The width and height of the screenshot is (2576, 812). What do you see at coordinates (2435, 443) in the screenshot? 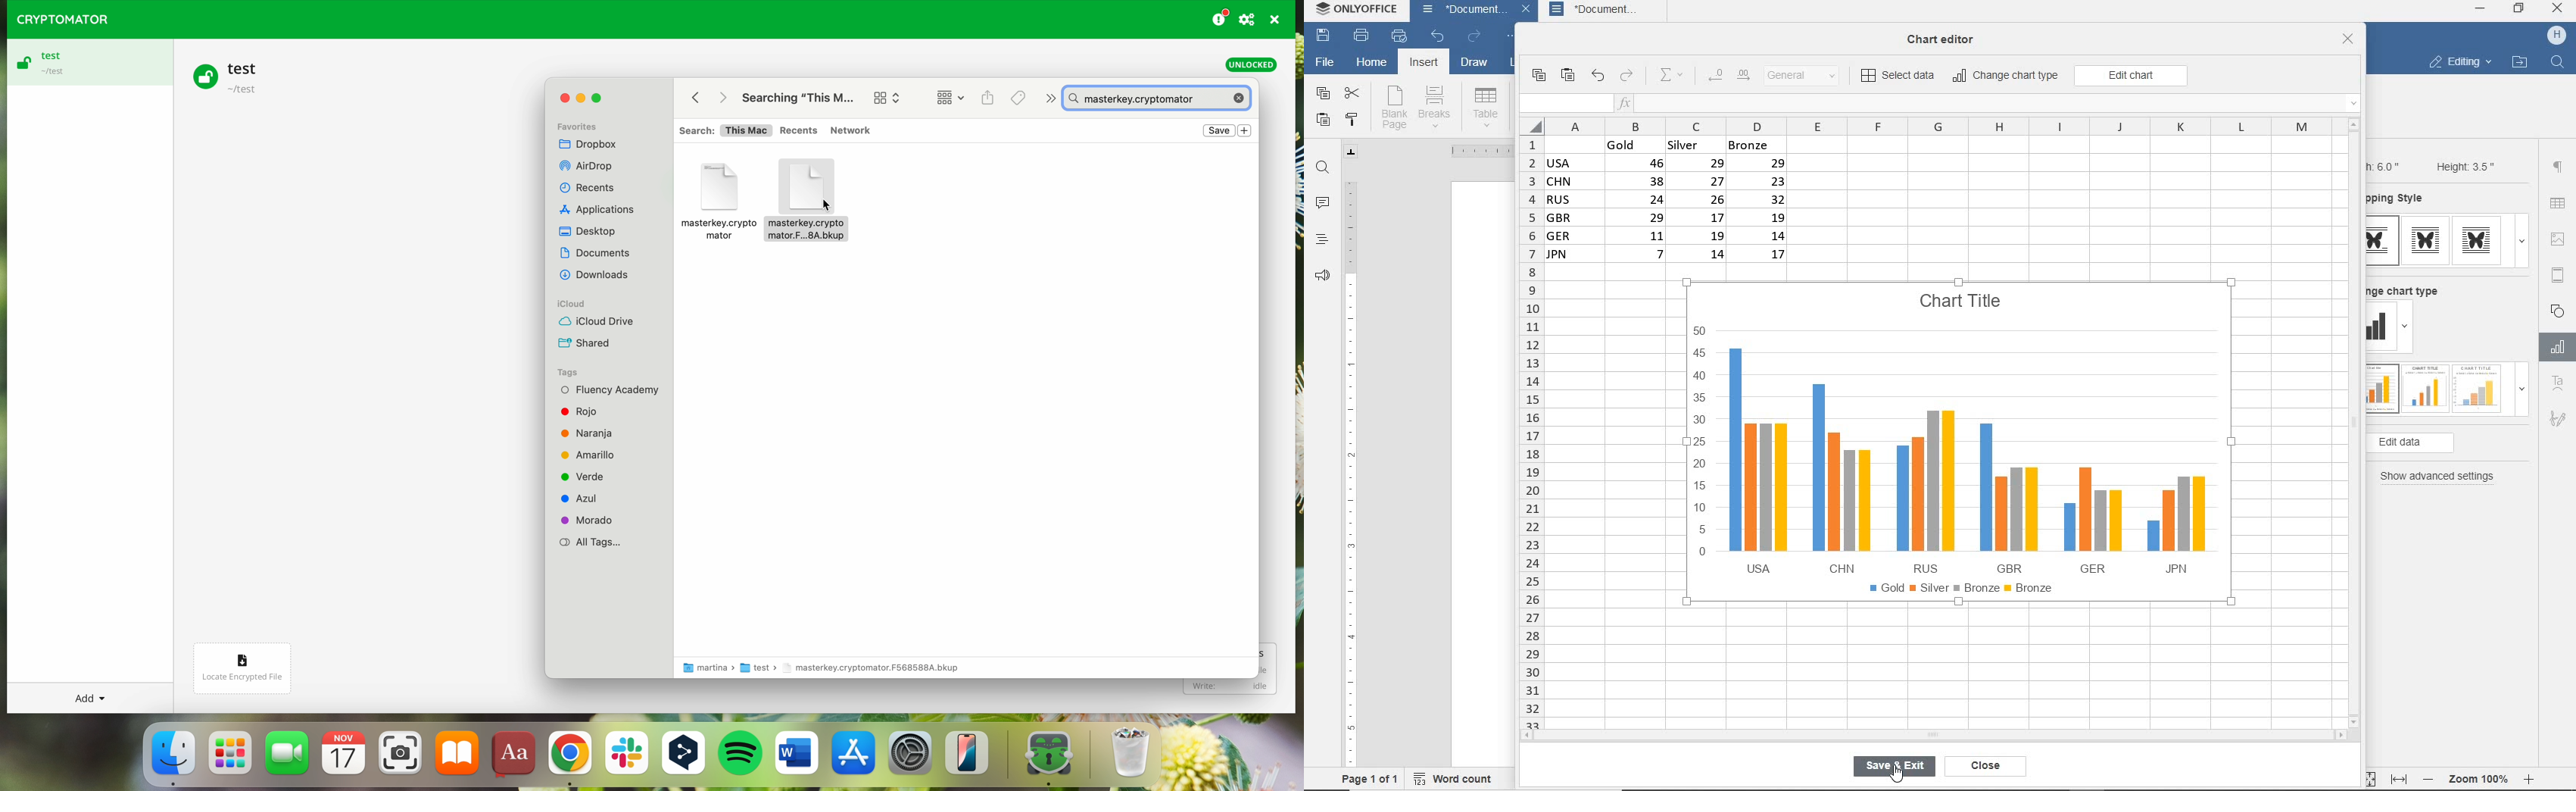
I see `edit data` at bounding box center [2435, 443].